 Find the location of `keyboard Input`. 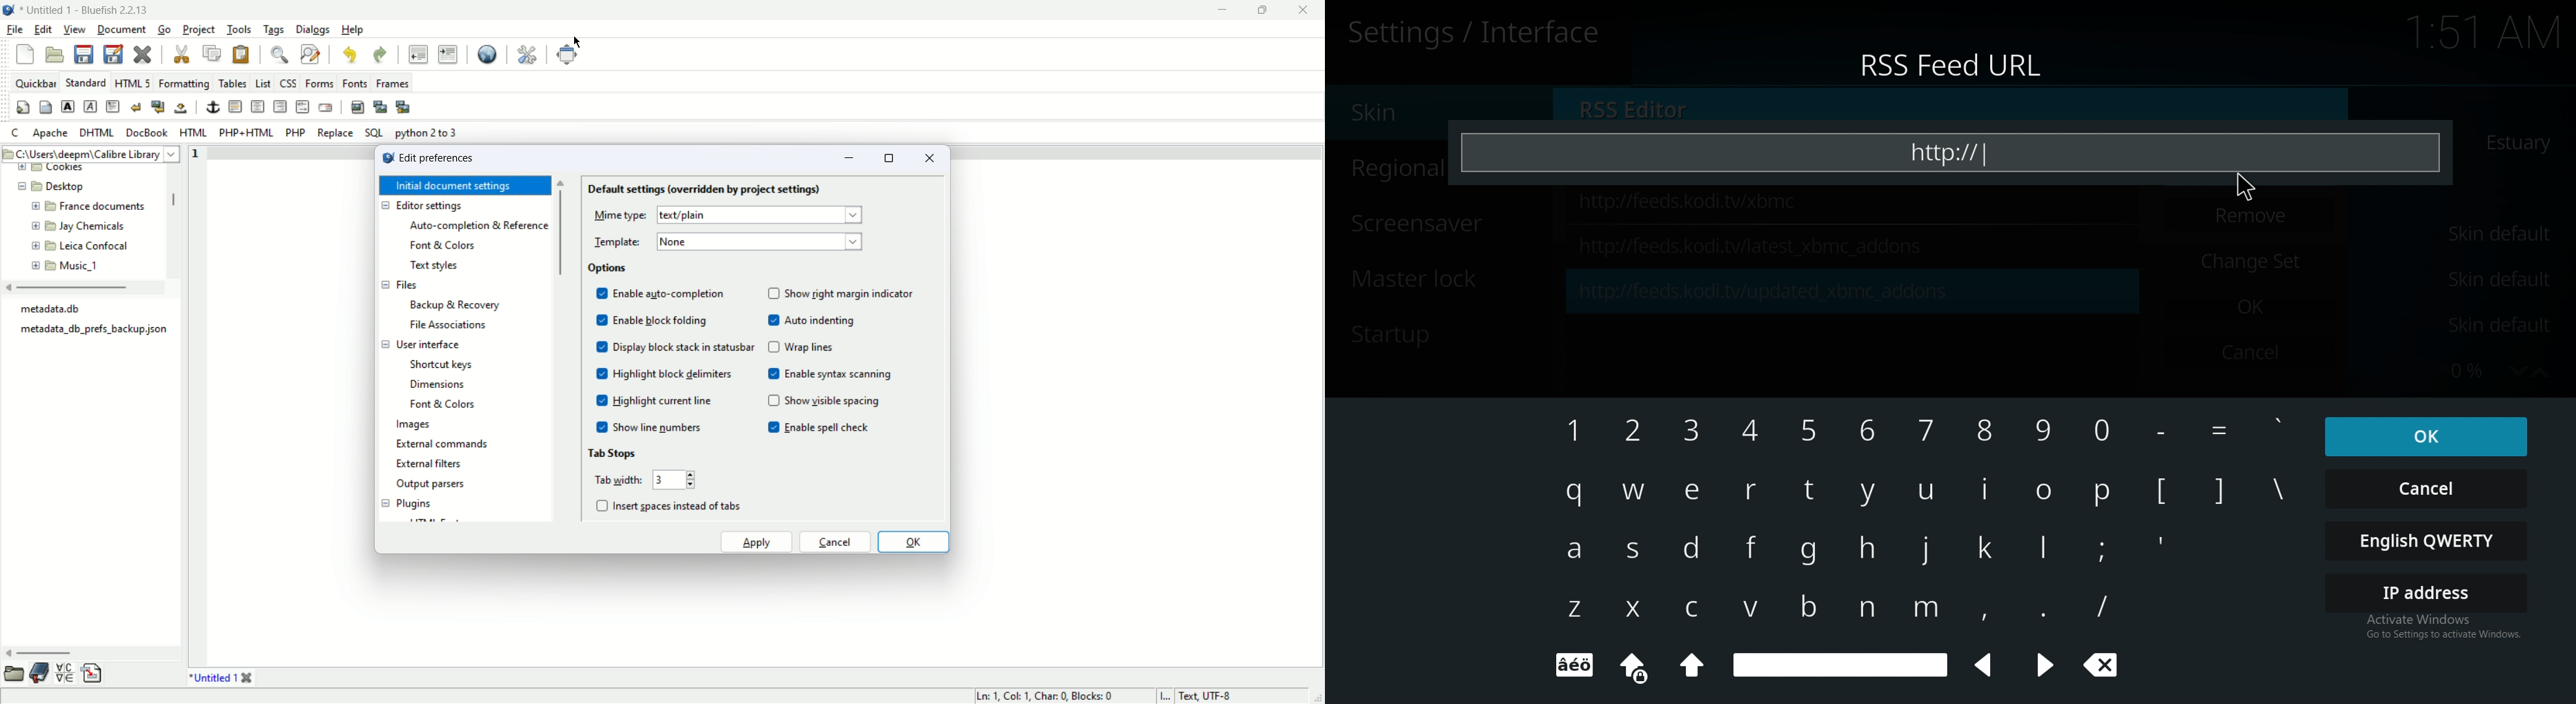

keyboard Input is located at coordinates (1811, 431).